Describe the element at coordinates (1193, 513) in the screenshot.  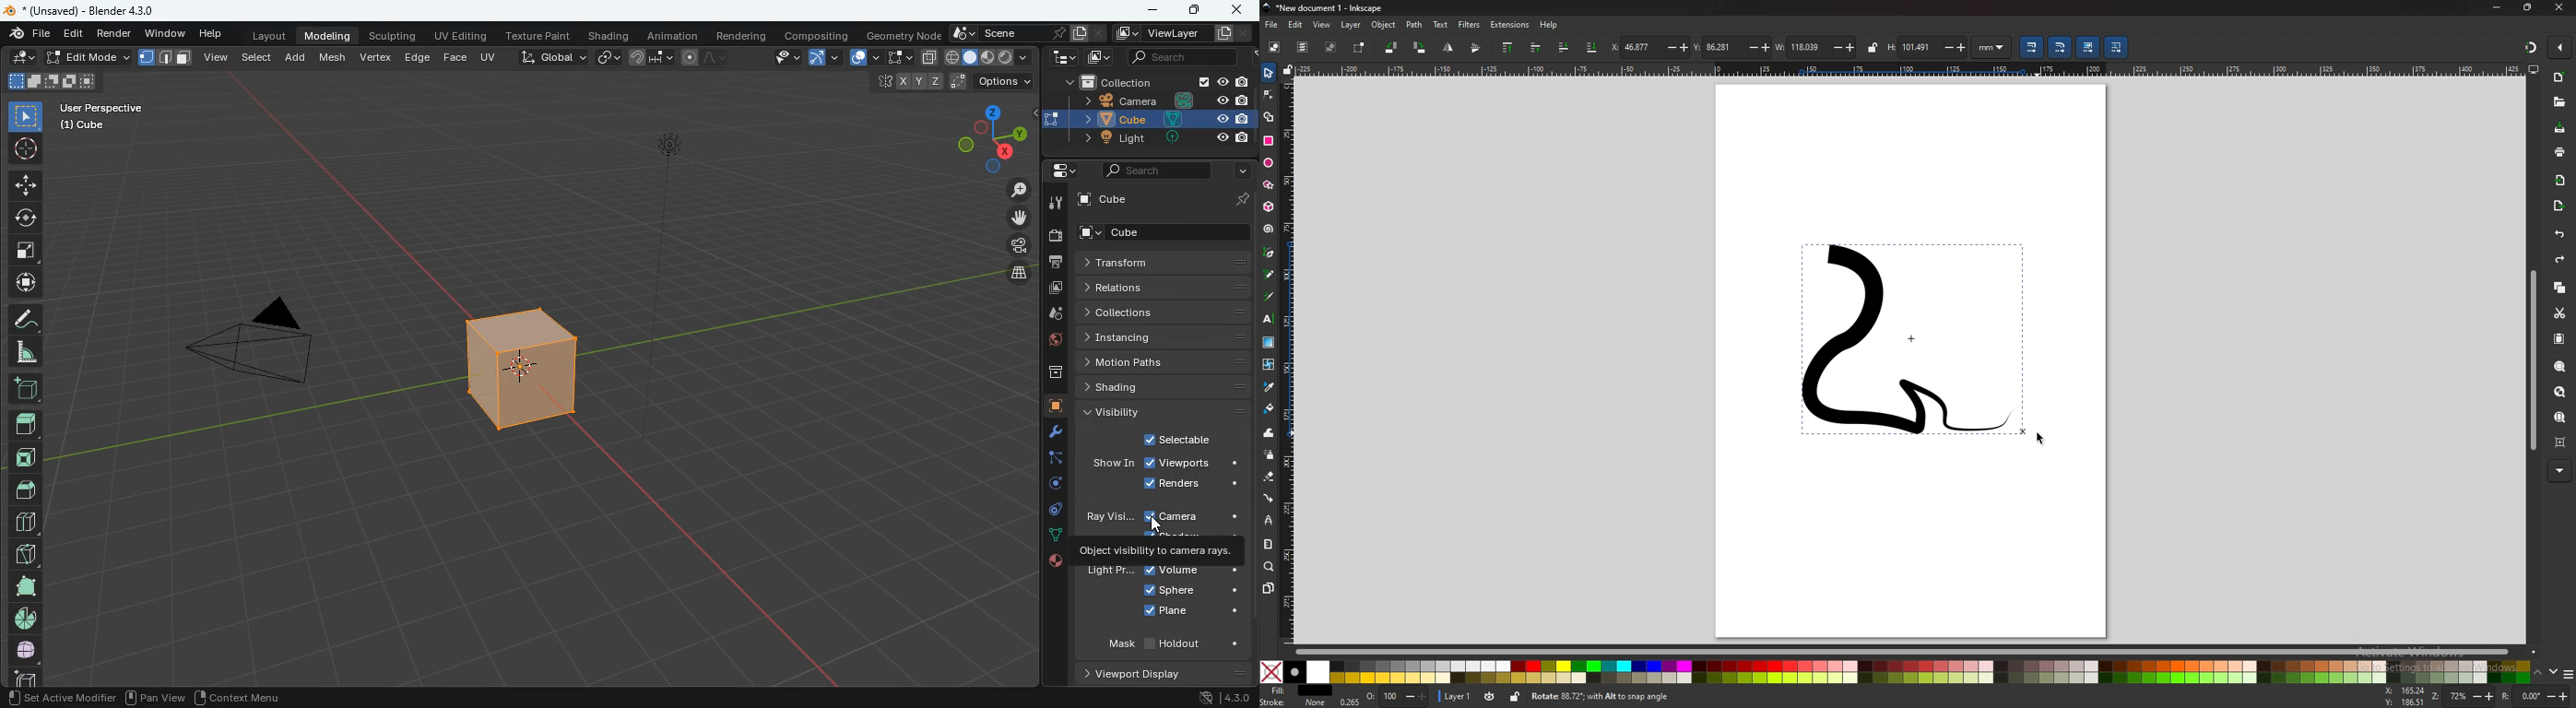
I see `camera` at that location.